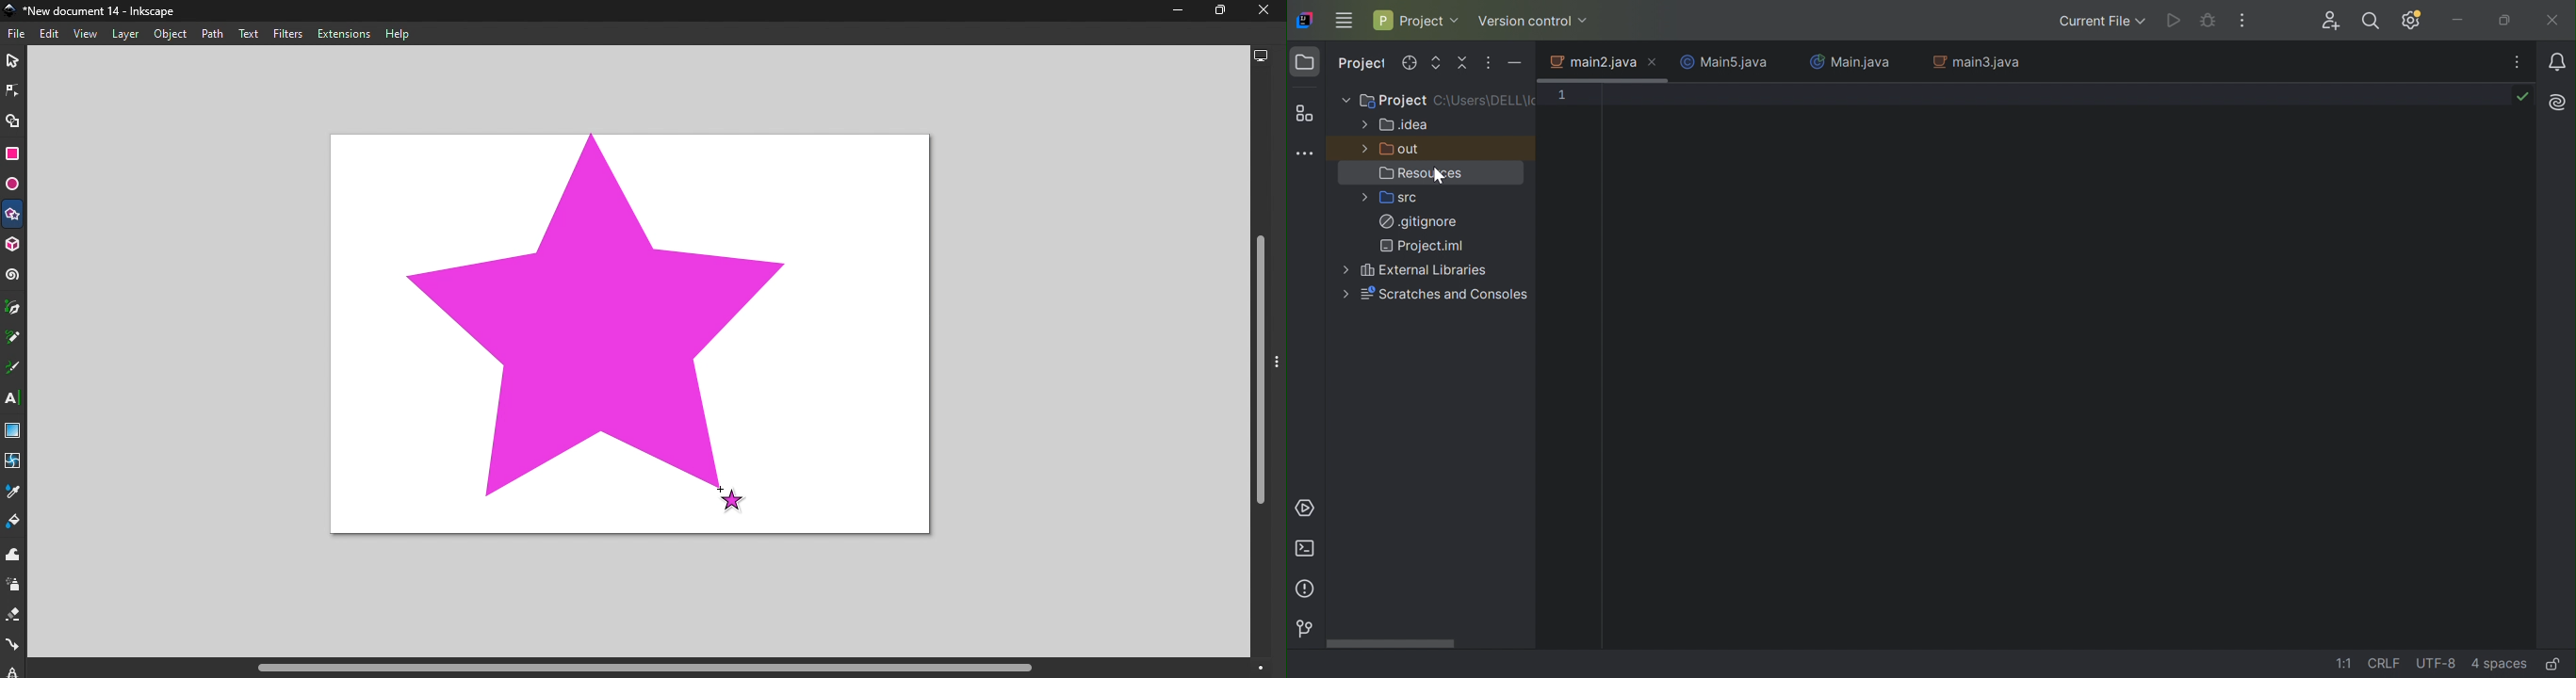  I want to click on More, so click(1365, 149).